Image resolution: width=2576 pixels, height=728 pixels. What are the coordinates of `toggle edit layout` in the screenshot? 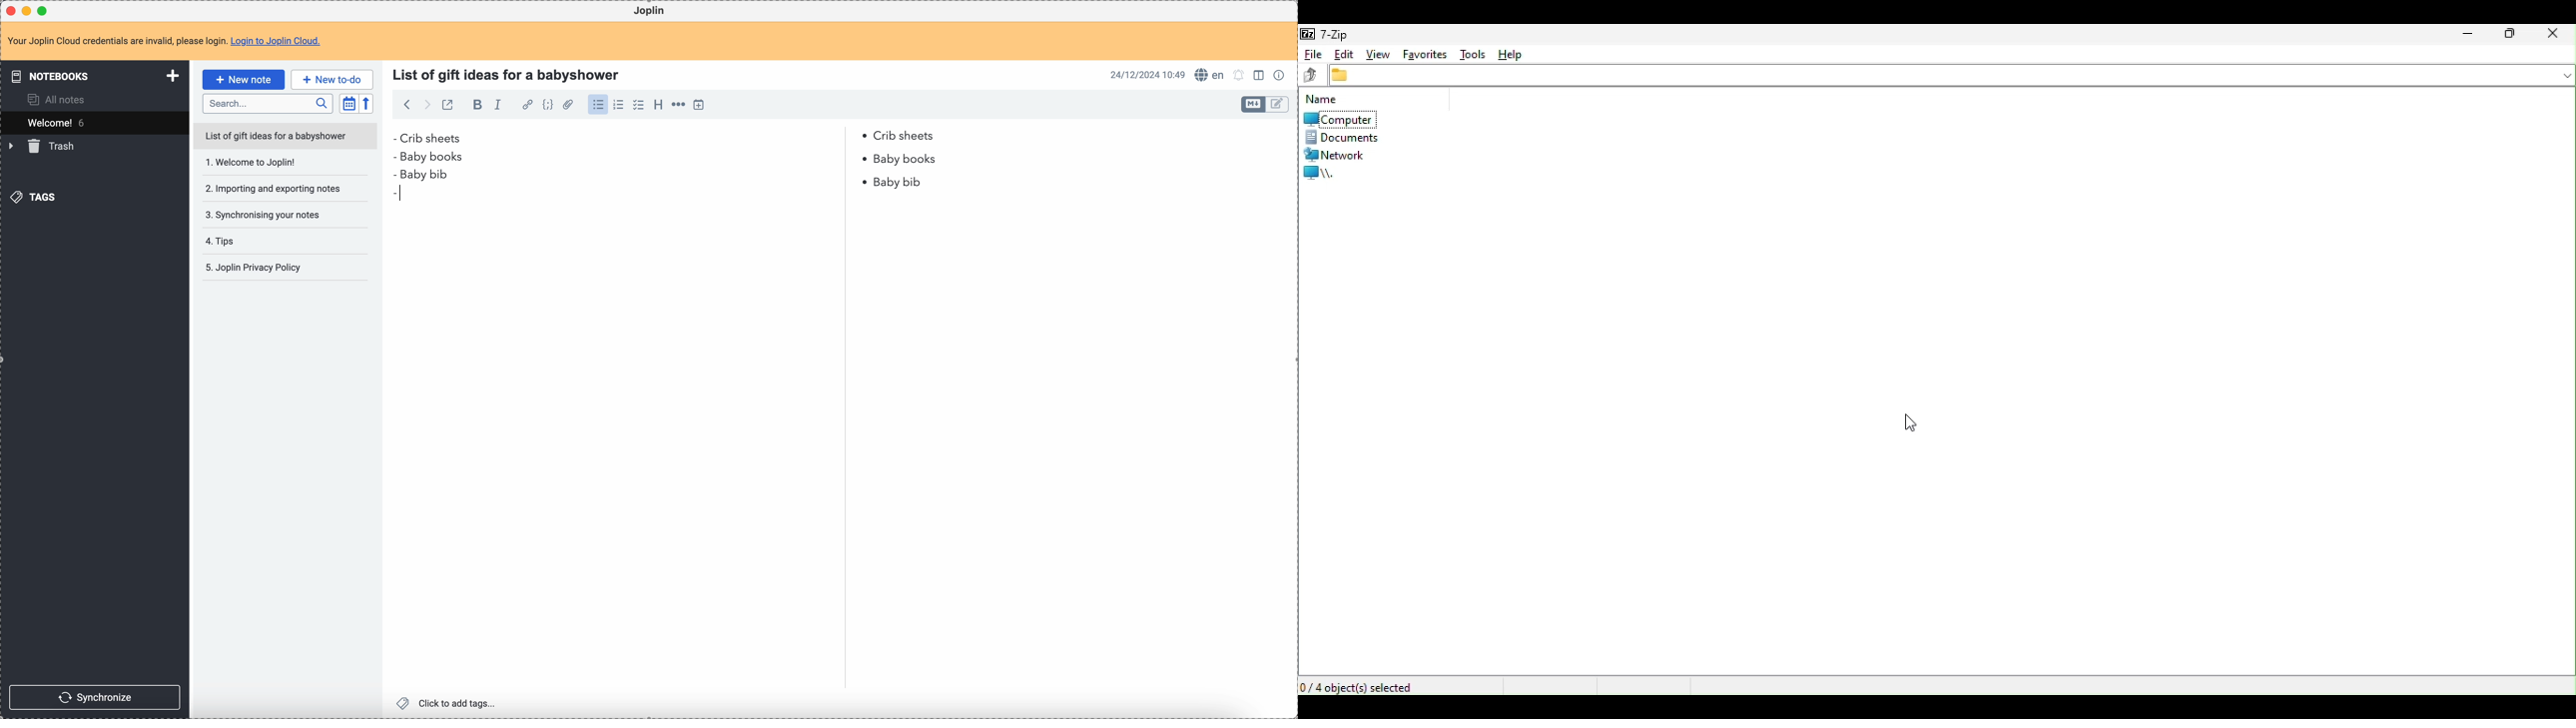 It's located at (1262, 77).